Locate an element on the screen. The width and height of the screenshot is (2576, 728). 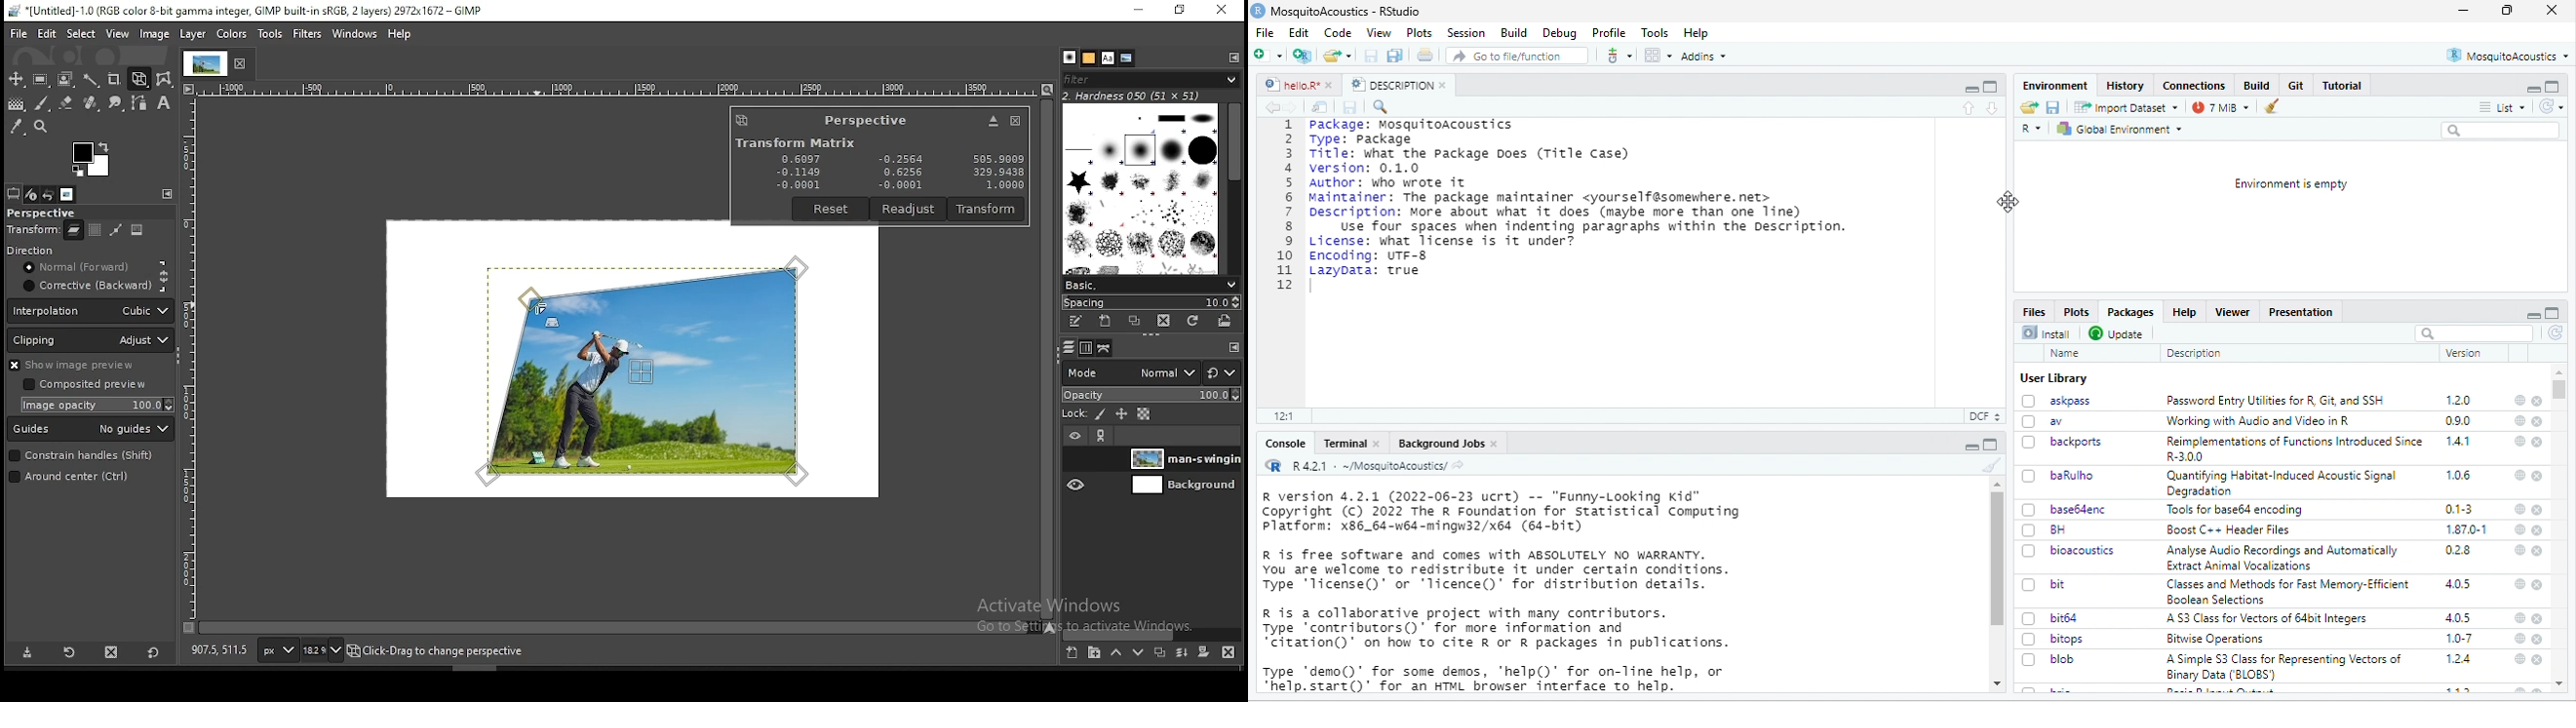
close is located at coordinates (2537, 584).